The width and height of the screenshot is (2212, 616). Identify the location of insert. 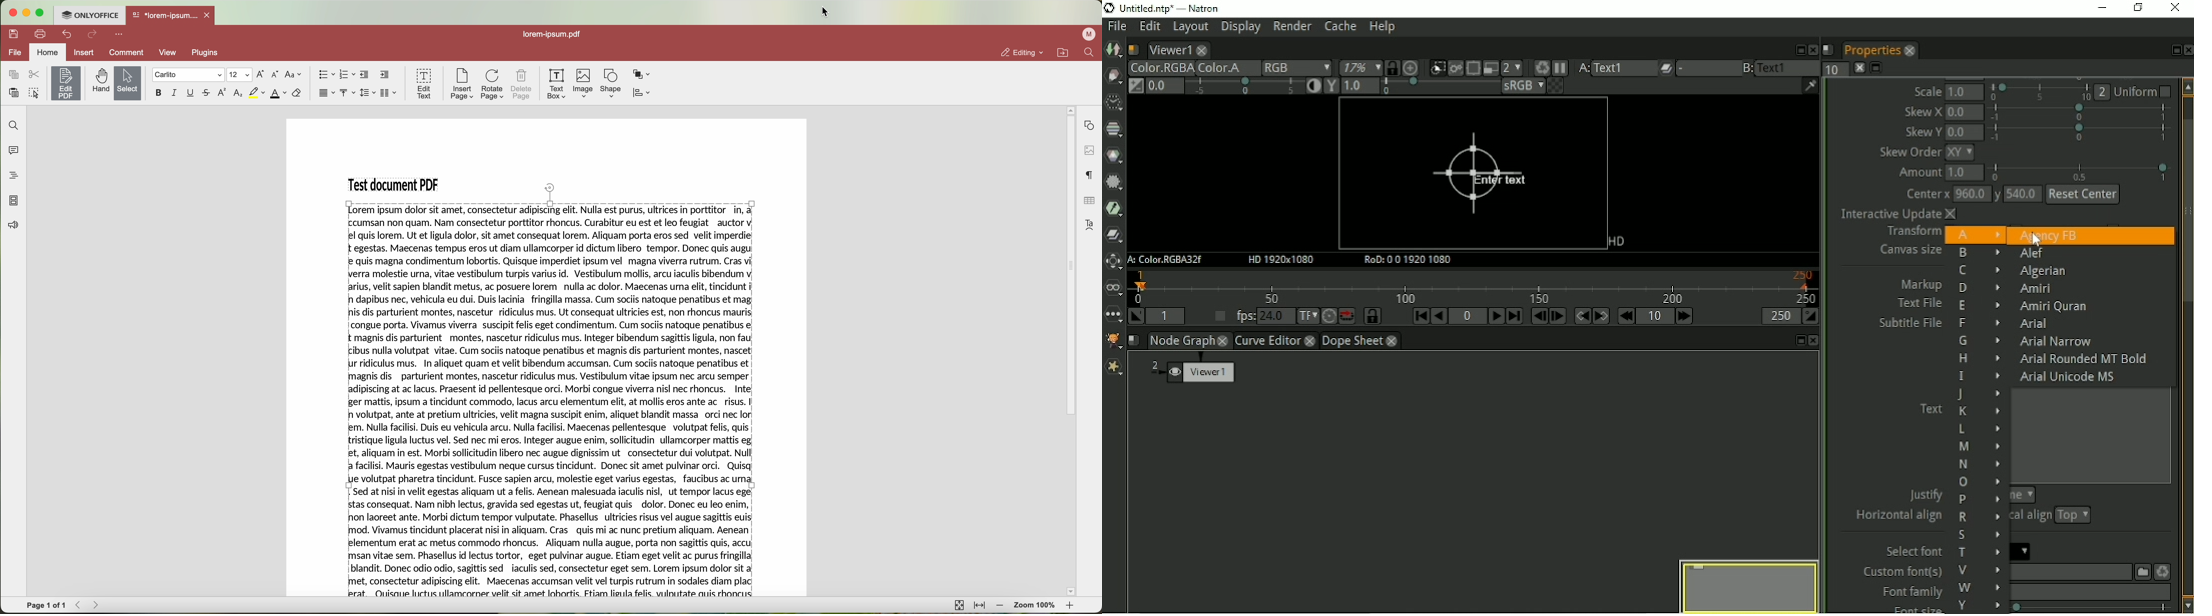
(84, 53).